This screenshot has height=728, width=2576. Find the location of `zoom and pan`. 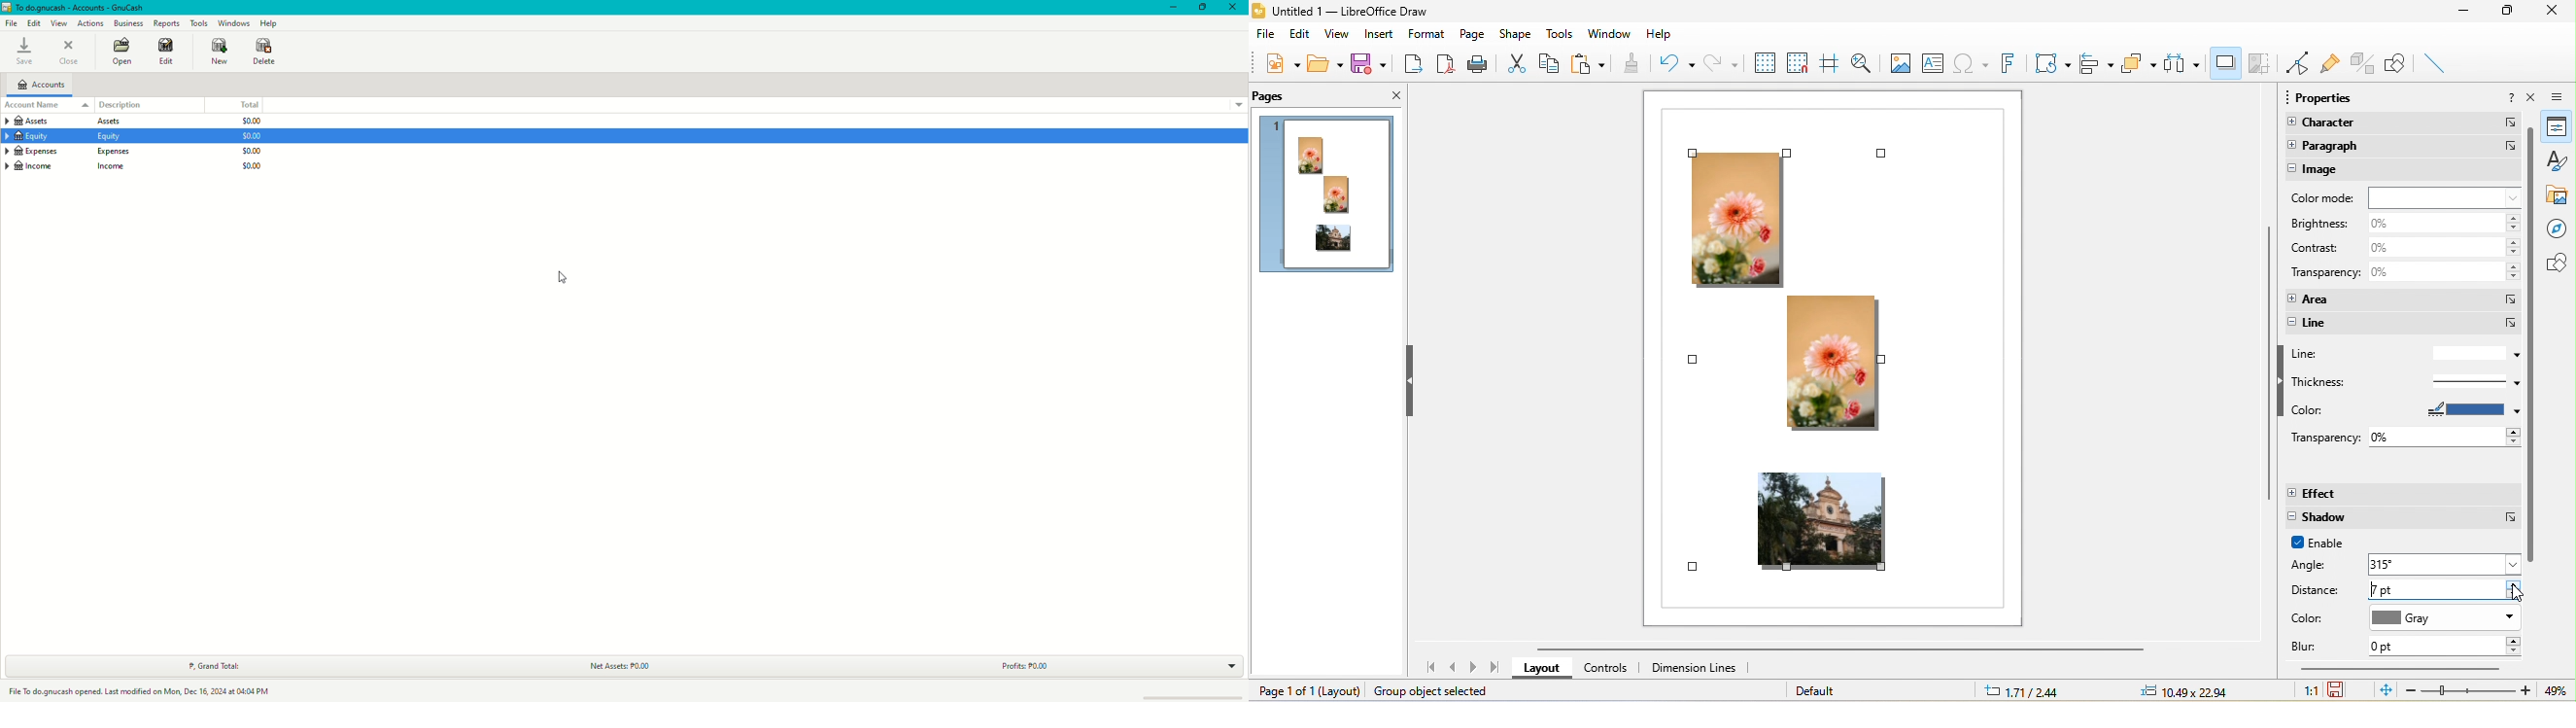

zoom and pan is located at coordinates (1862, 63).